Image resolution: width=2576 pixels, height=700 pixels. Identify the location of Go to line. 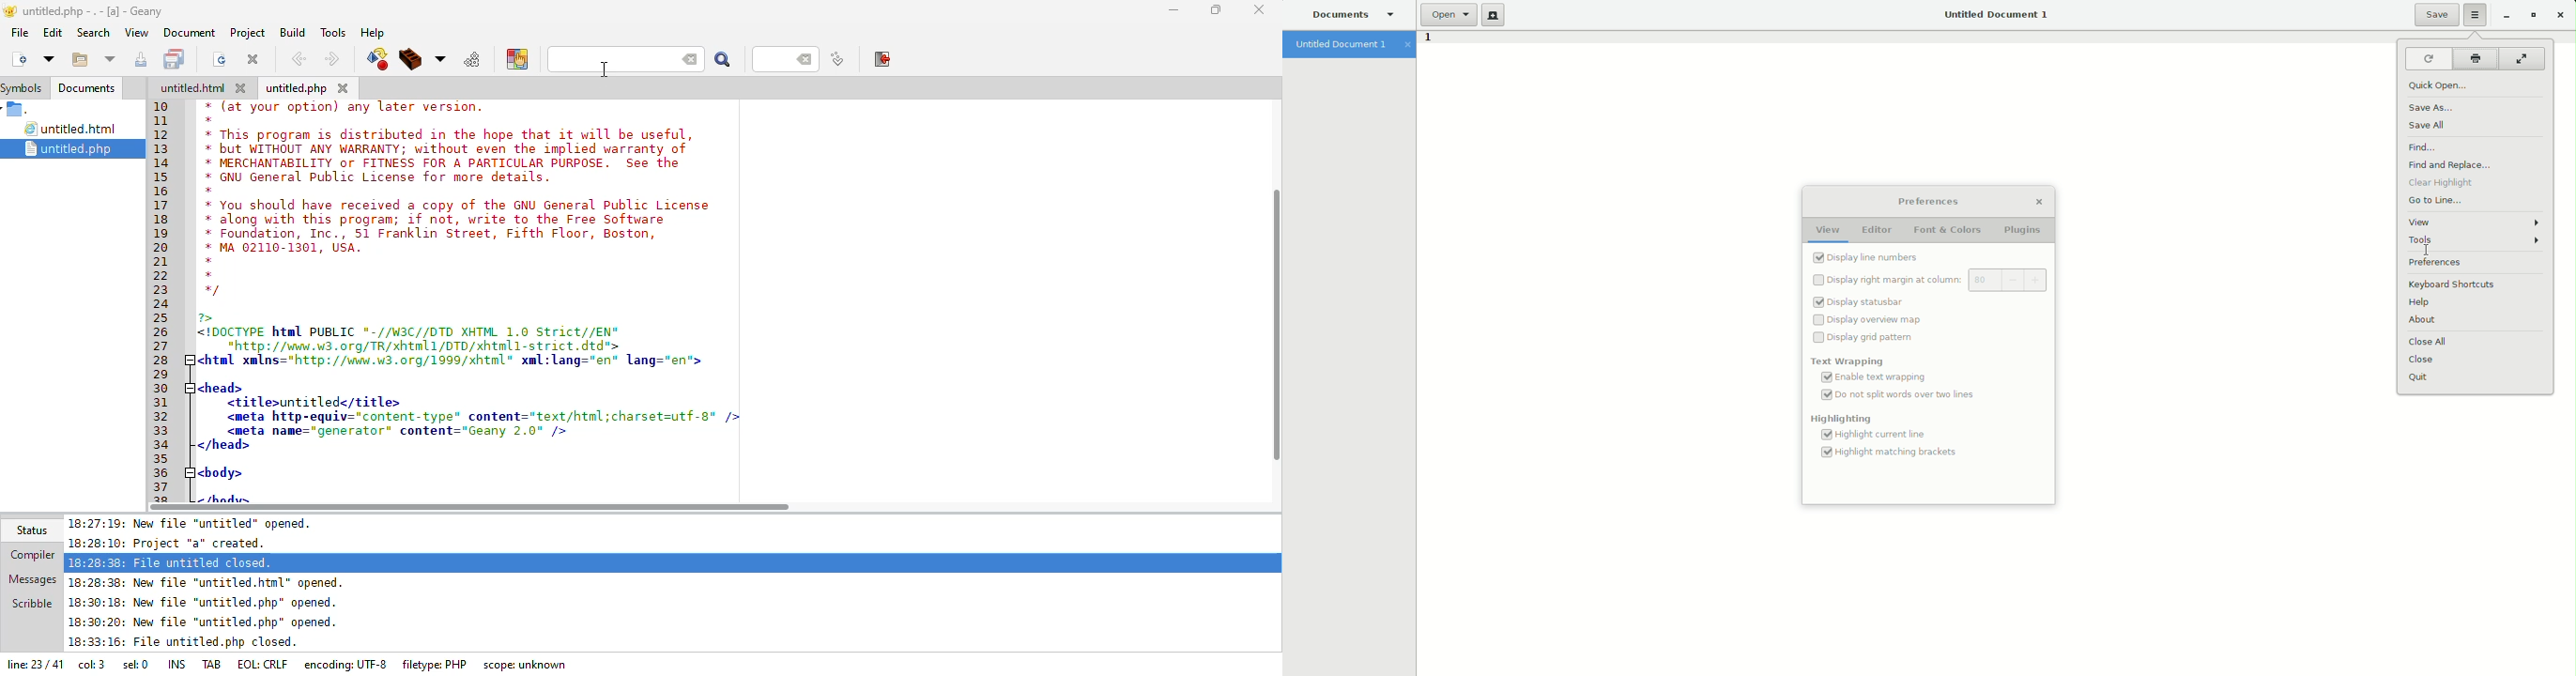
(2437, 203).